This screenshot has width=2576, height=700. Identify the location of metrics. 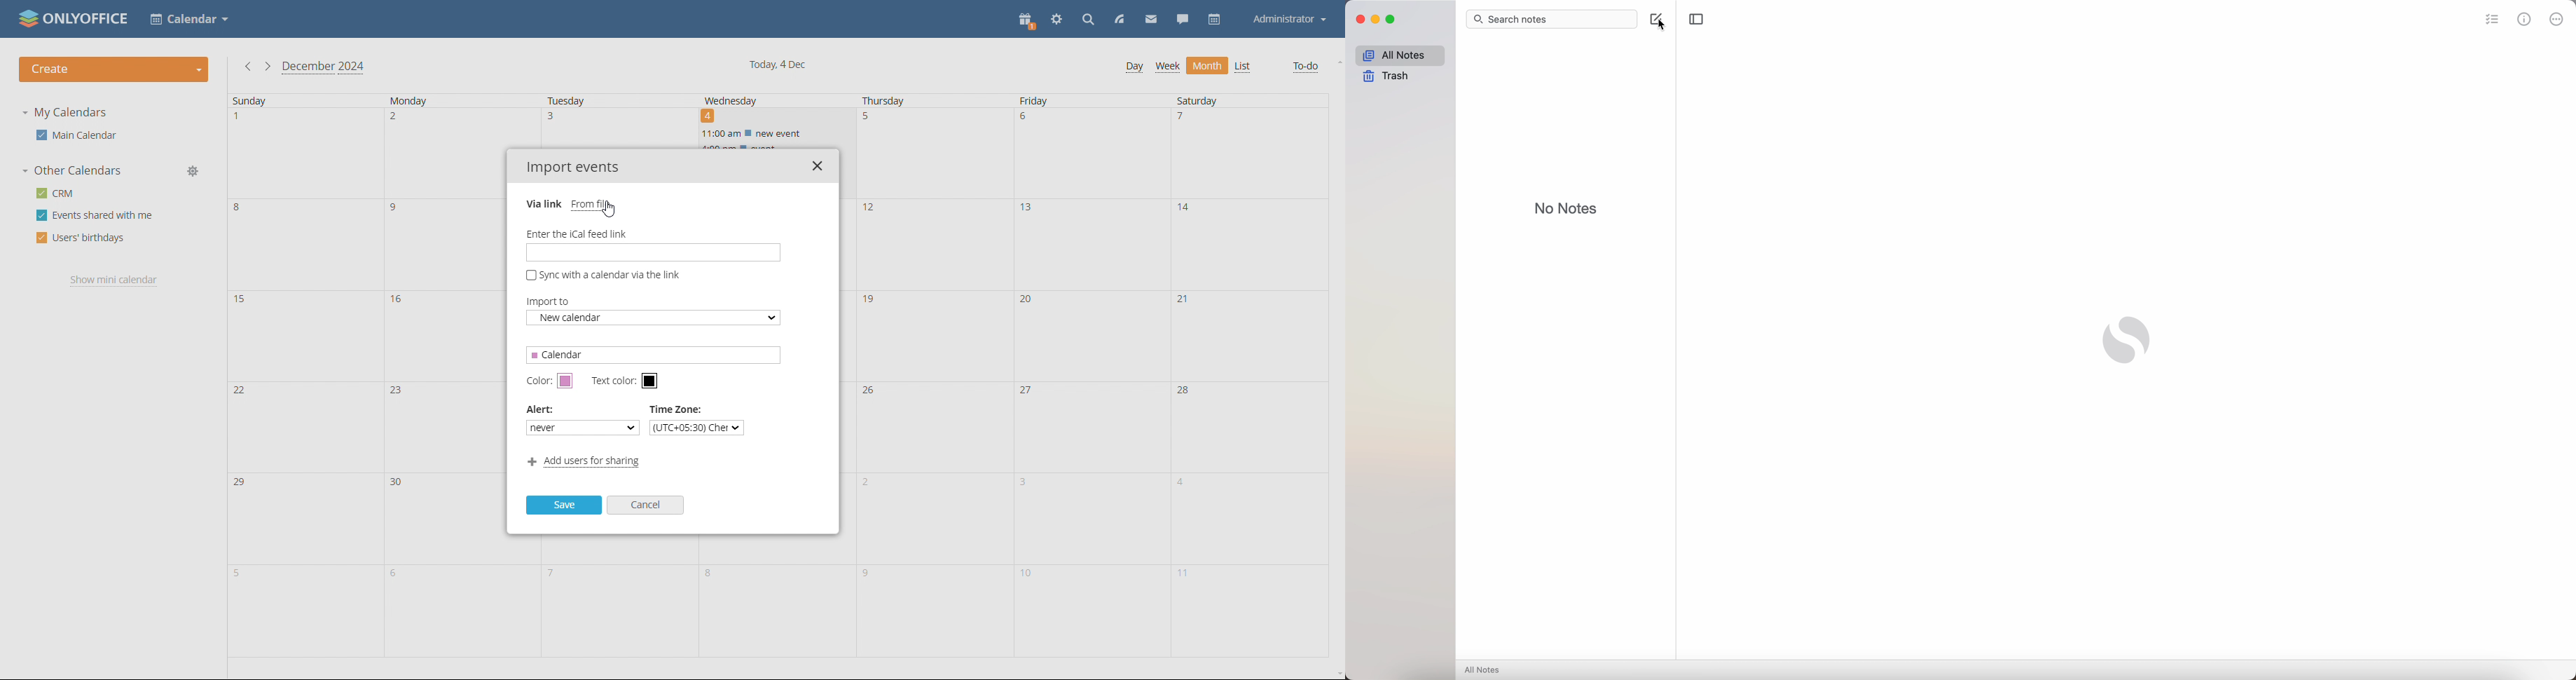
(2525, 18).